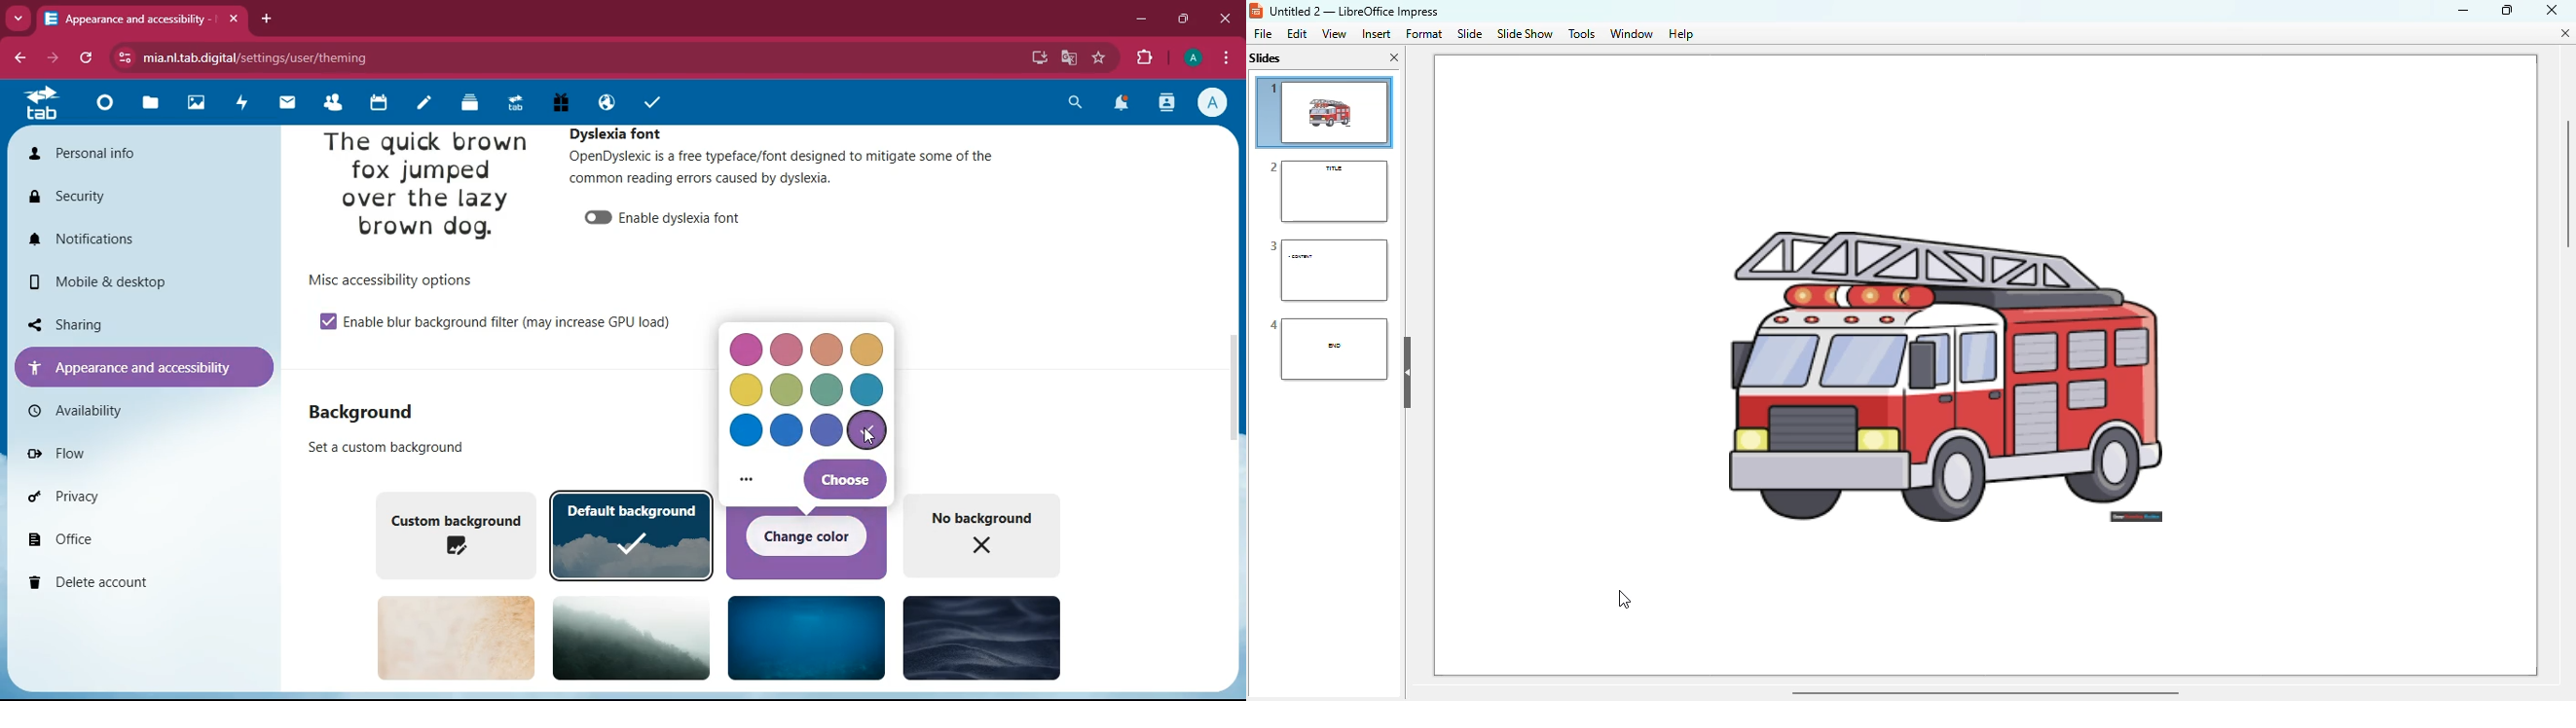  Describe the element at coordinates (1143, 19) in the screenshot. I see `minimize` at that location.